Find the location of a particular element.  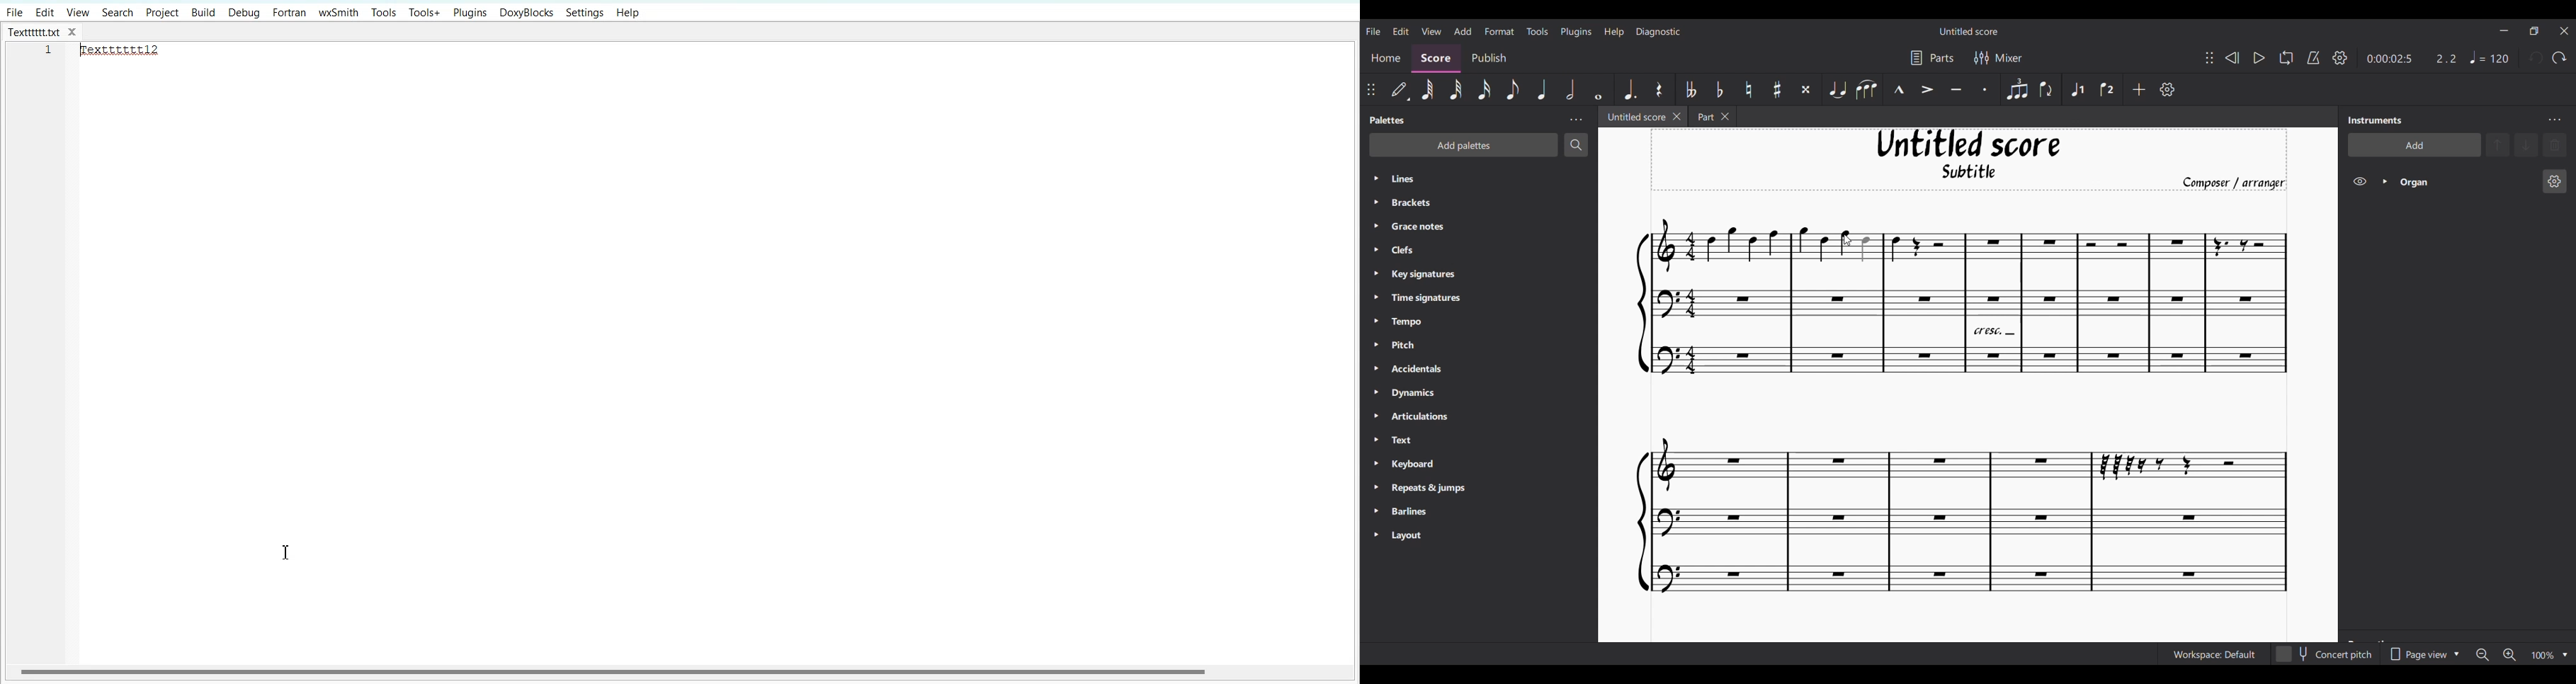

close is located at coordinates (76, 33).